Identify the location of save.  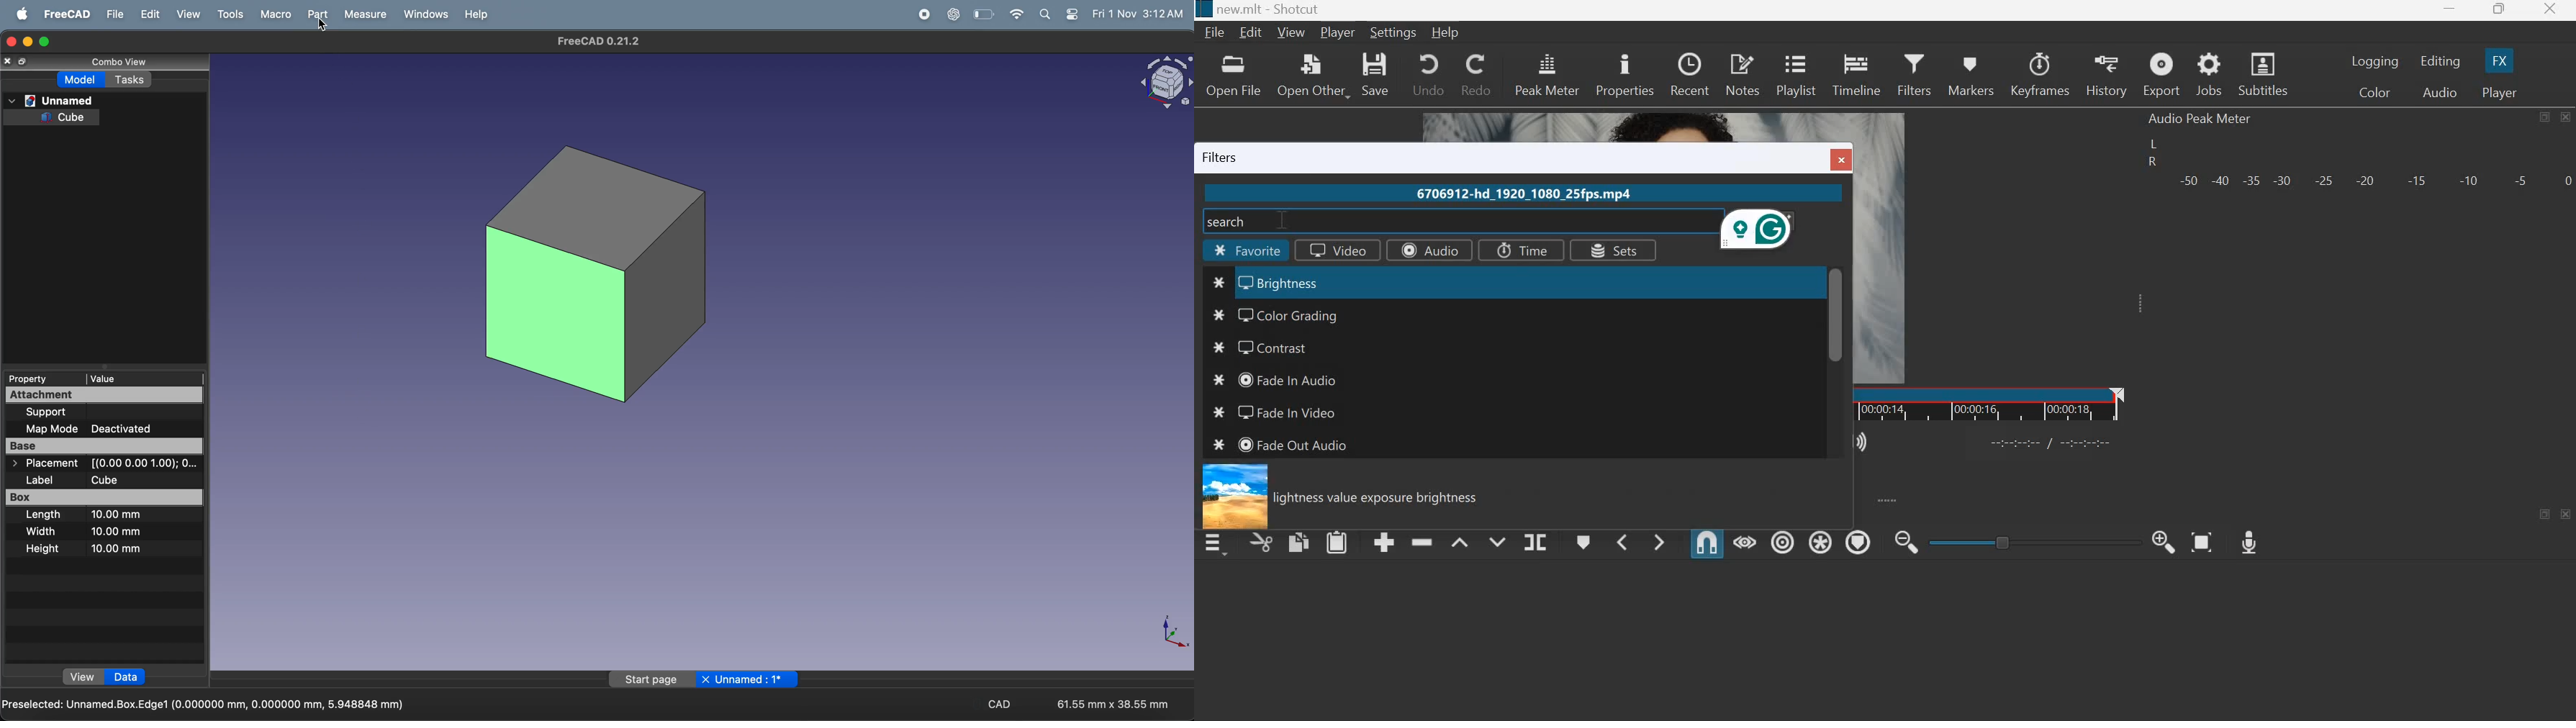
(1376, 74).